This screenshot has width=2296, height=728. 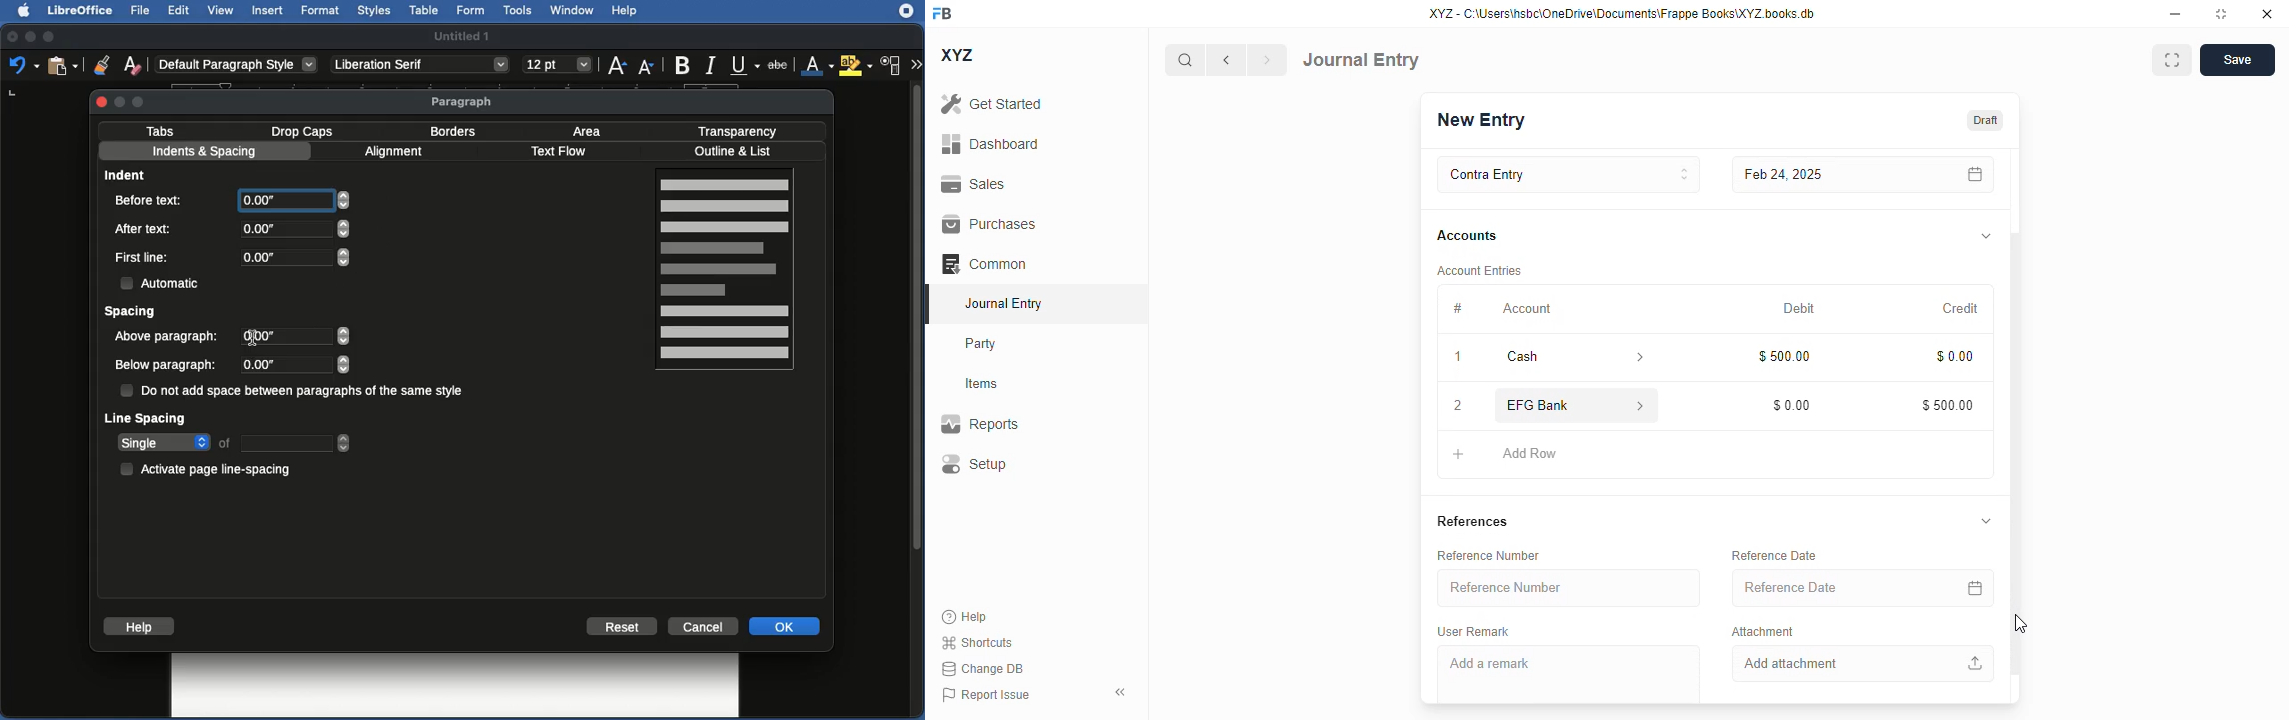 I want to click on Cancel, so click(x=705, y=625).